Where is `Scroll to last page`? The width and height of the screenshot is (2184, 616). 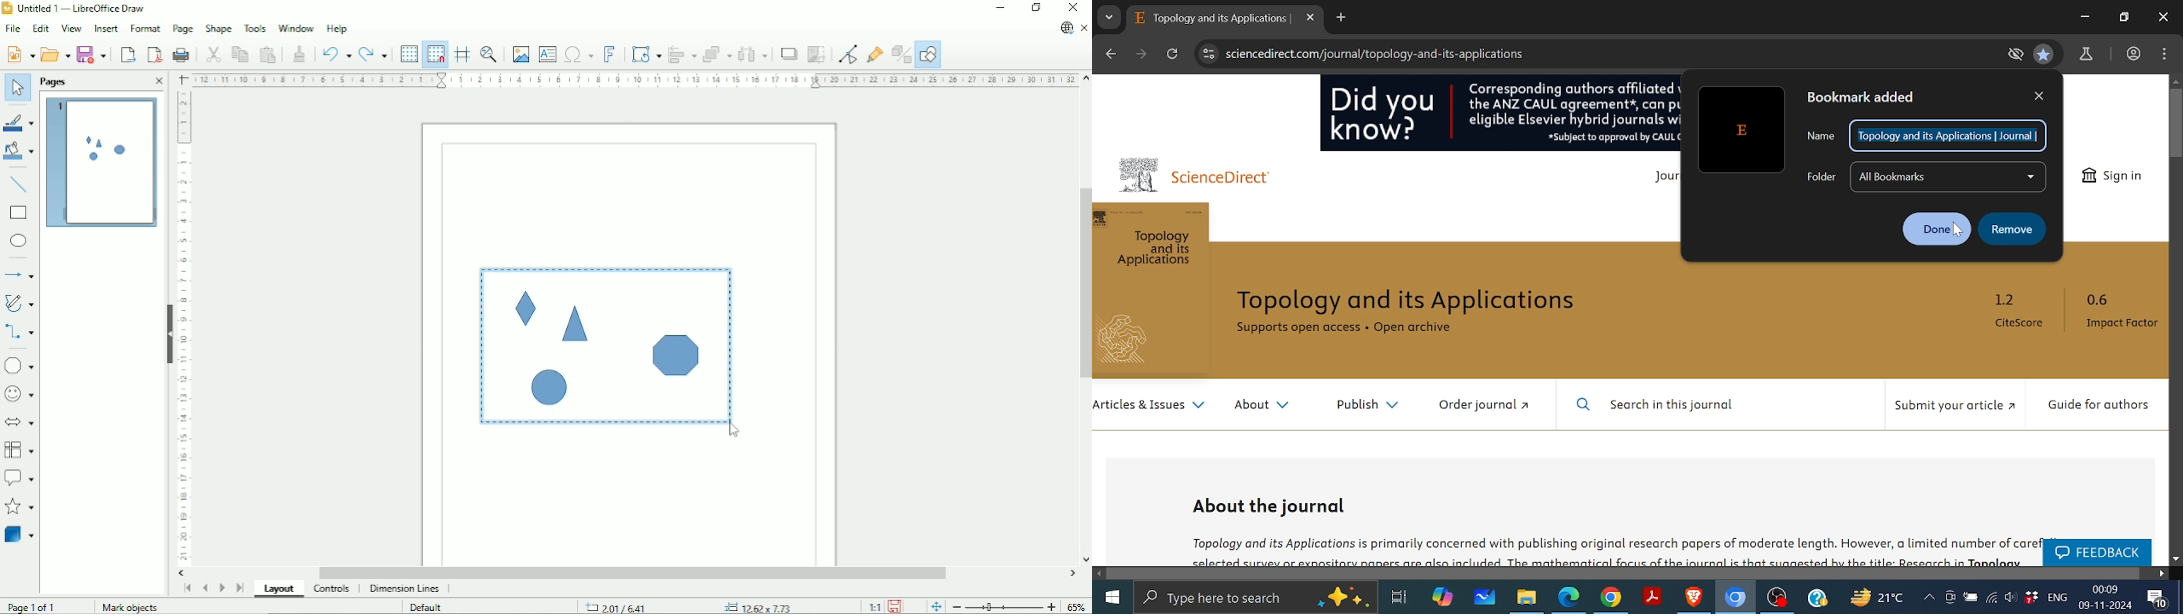 Scroll to last page is located at coordinates (240, 587).